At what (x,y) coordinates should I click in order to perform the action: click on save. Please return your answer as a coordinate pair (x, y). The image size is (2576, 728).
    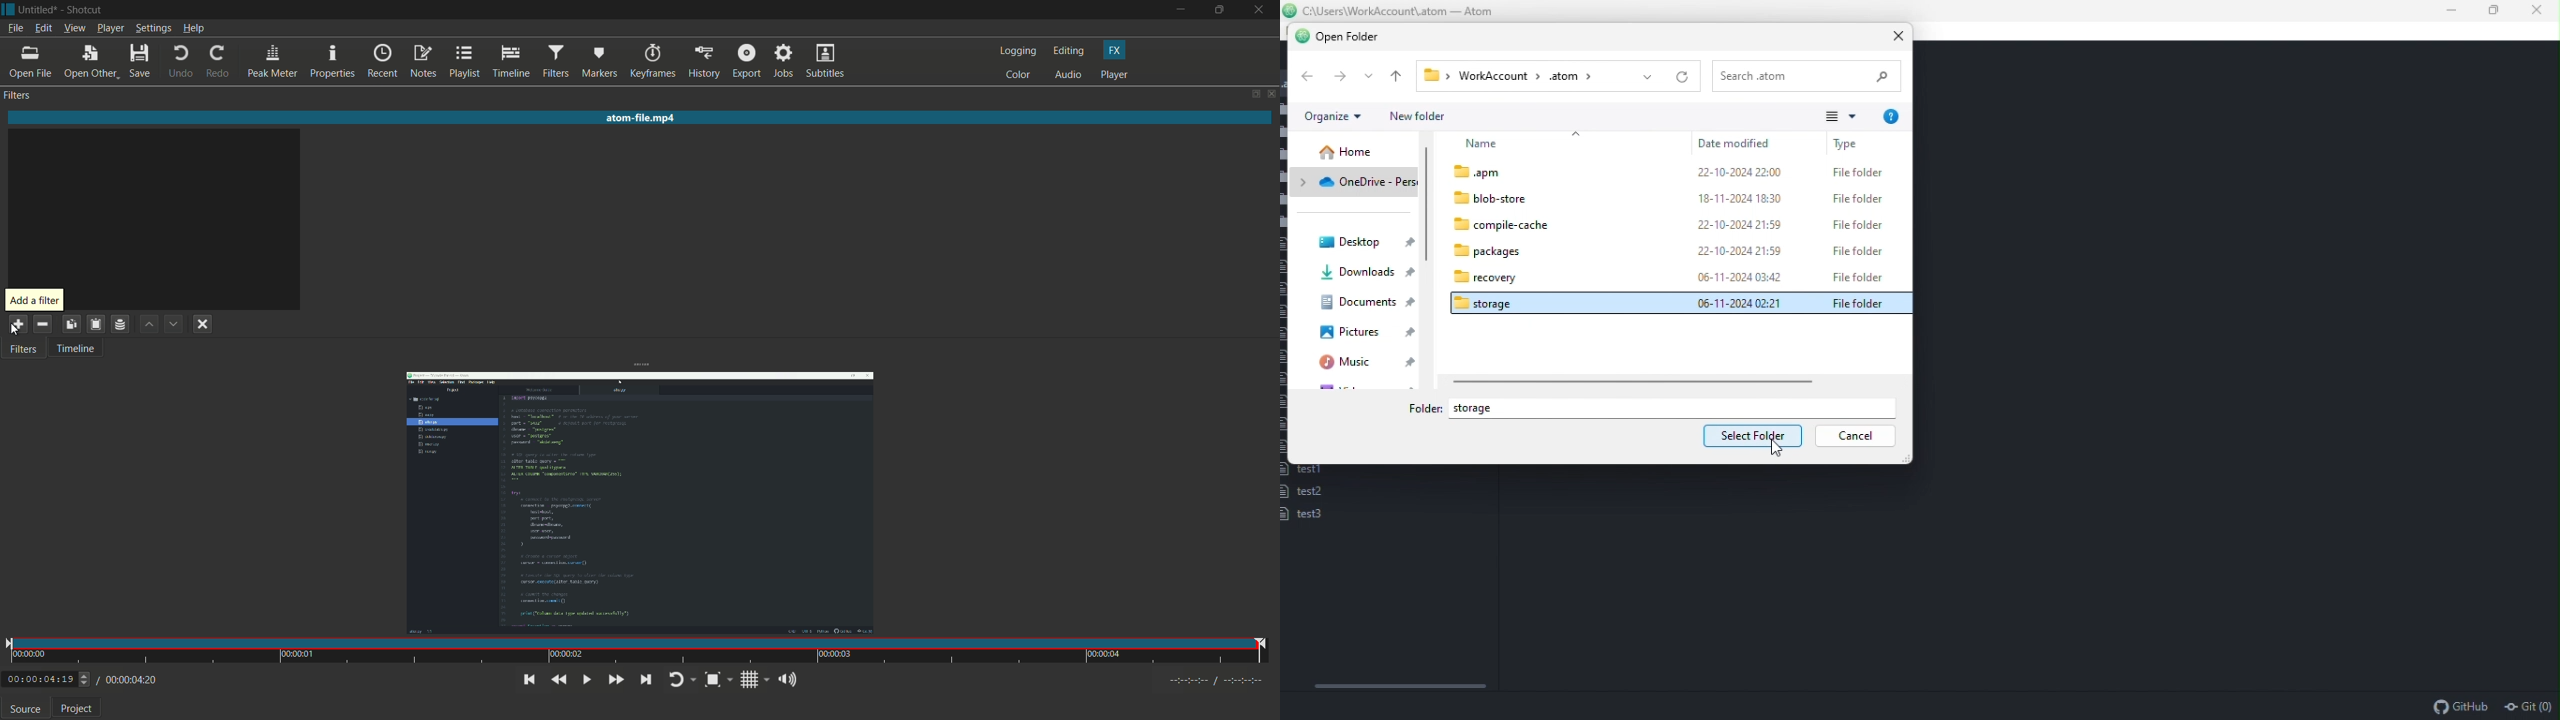
    Looking at the image, I should click on (143, 62).